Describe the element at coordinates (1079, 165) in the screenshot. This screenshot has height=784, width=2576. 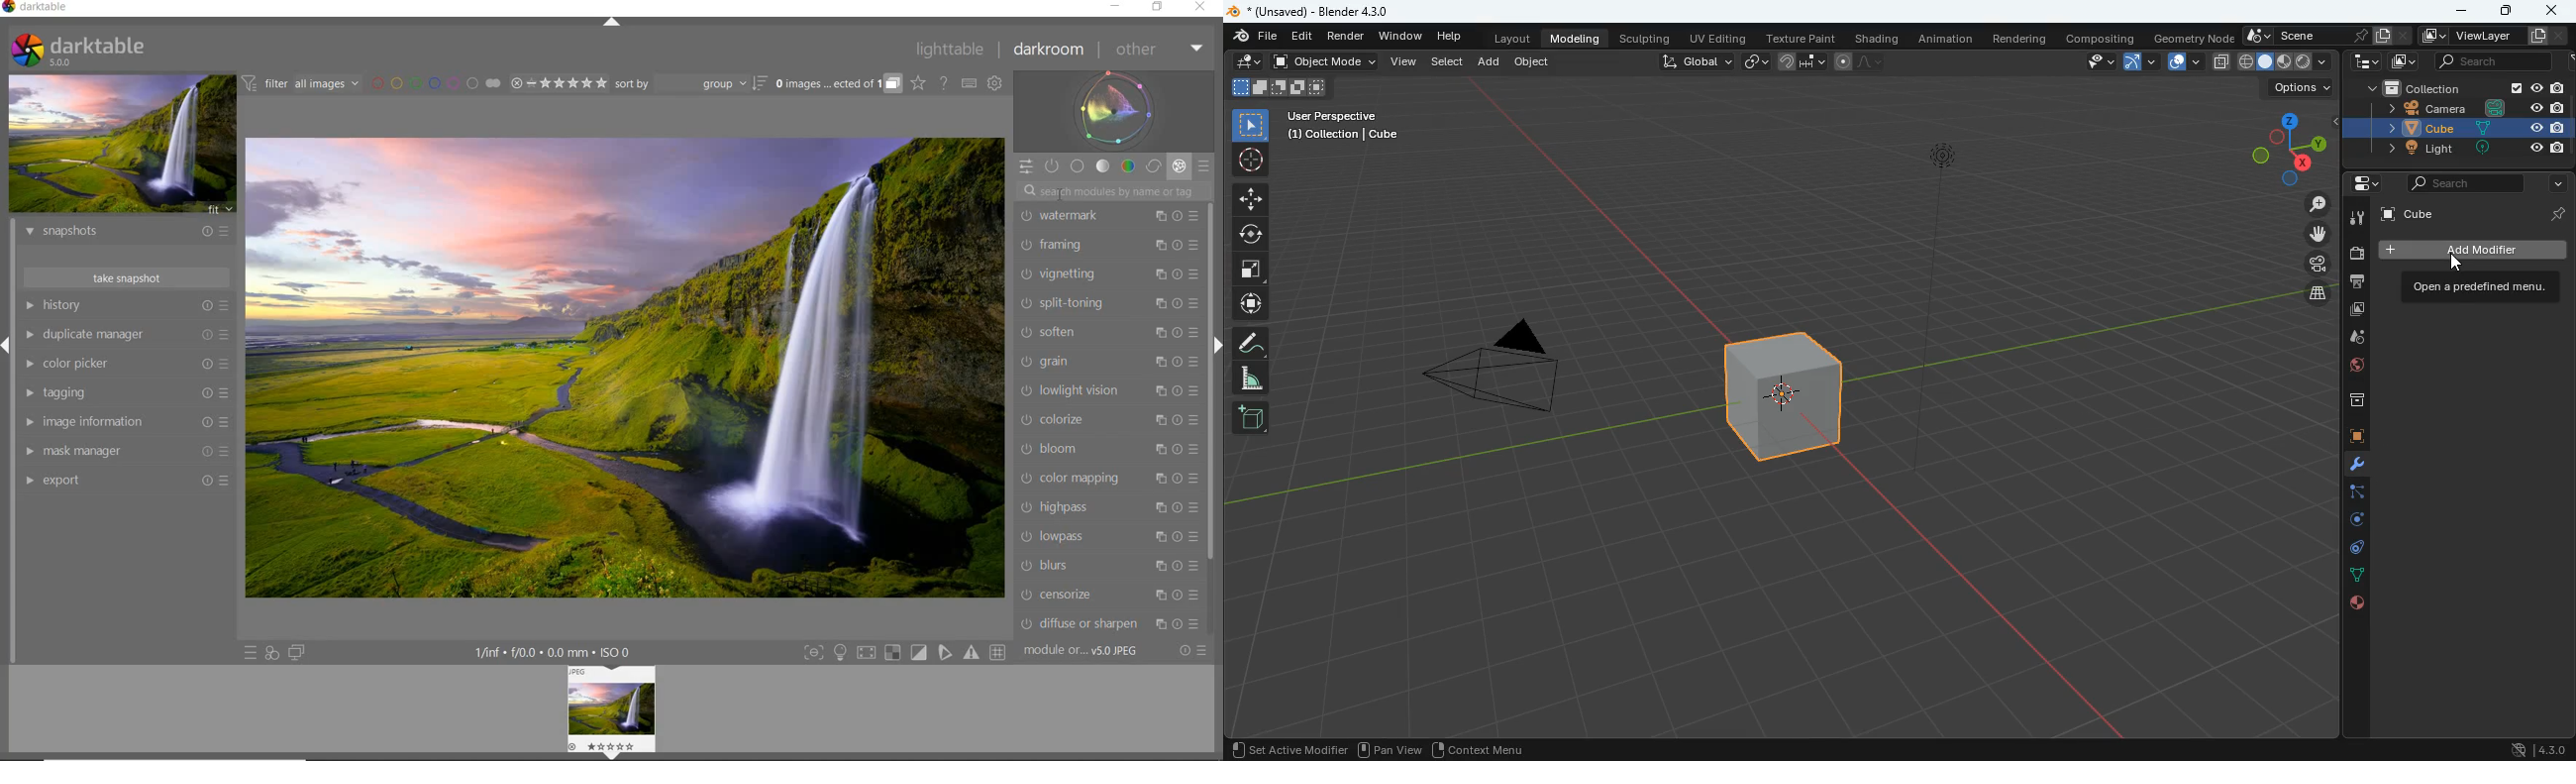
I see `base` at that location.